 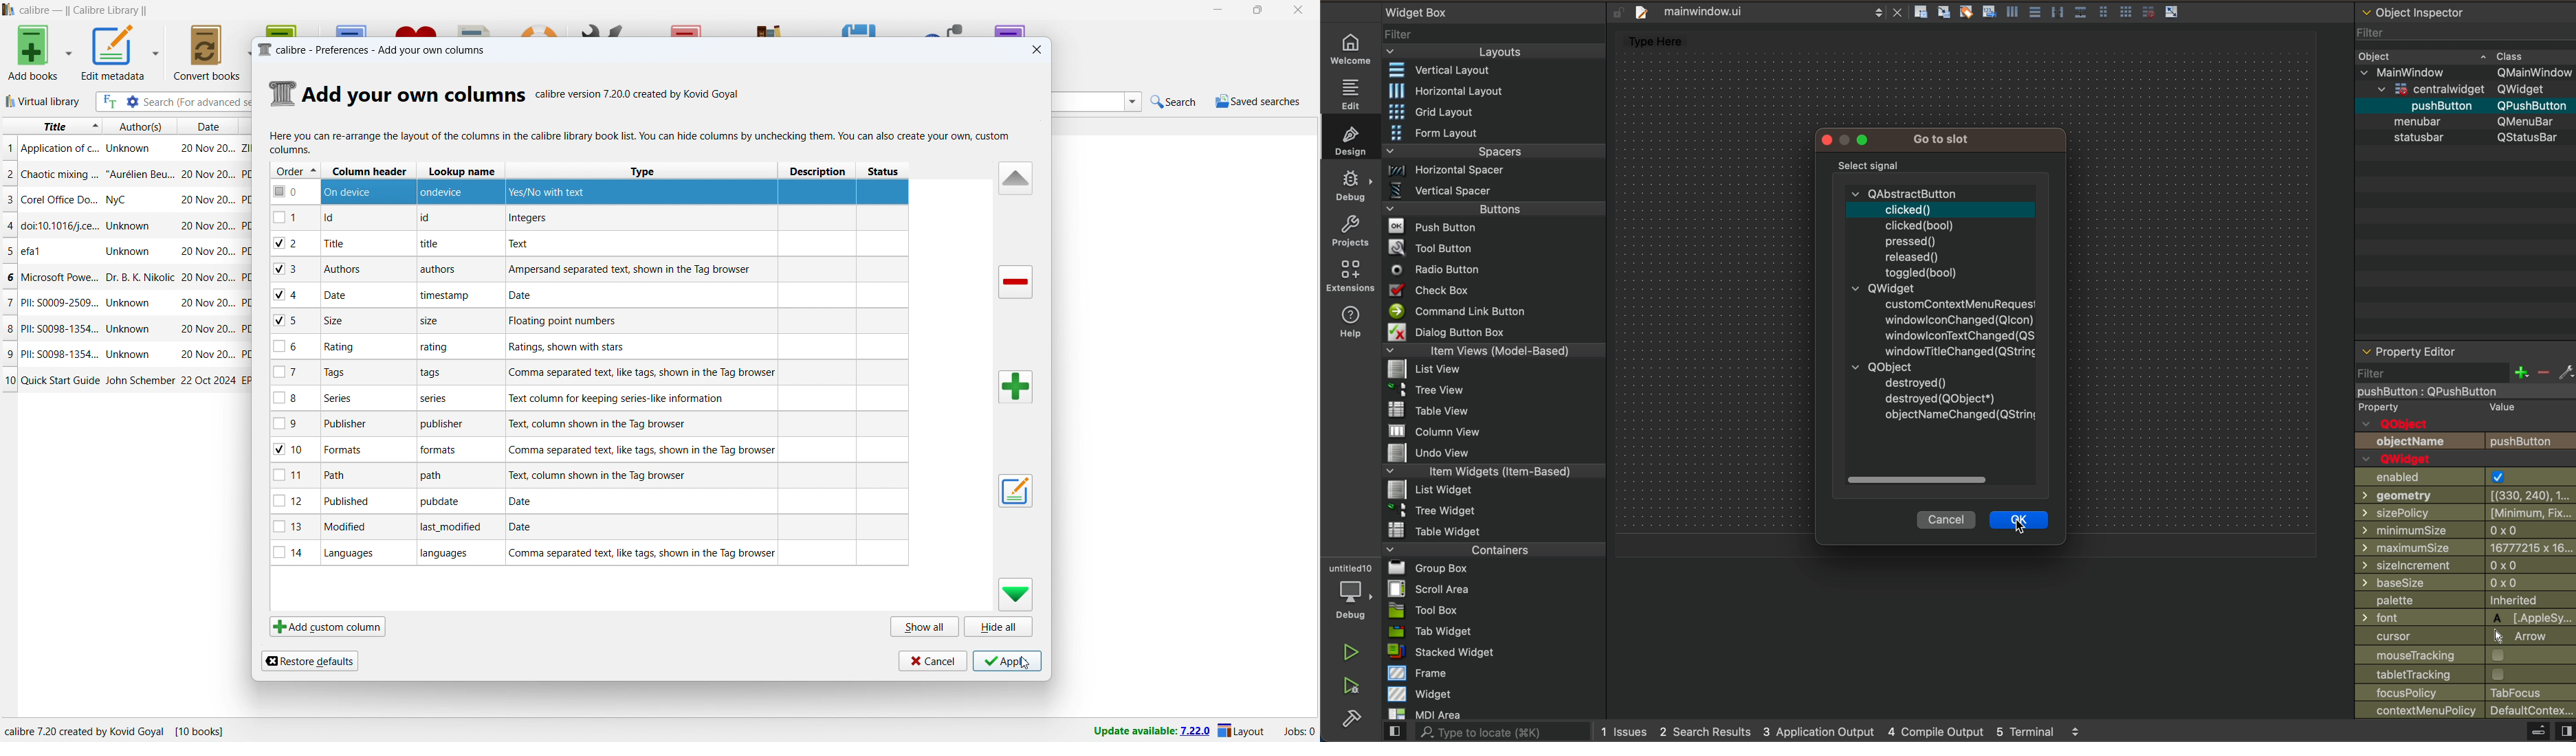 I want to click on tool box, so click(x=1492, y=612).